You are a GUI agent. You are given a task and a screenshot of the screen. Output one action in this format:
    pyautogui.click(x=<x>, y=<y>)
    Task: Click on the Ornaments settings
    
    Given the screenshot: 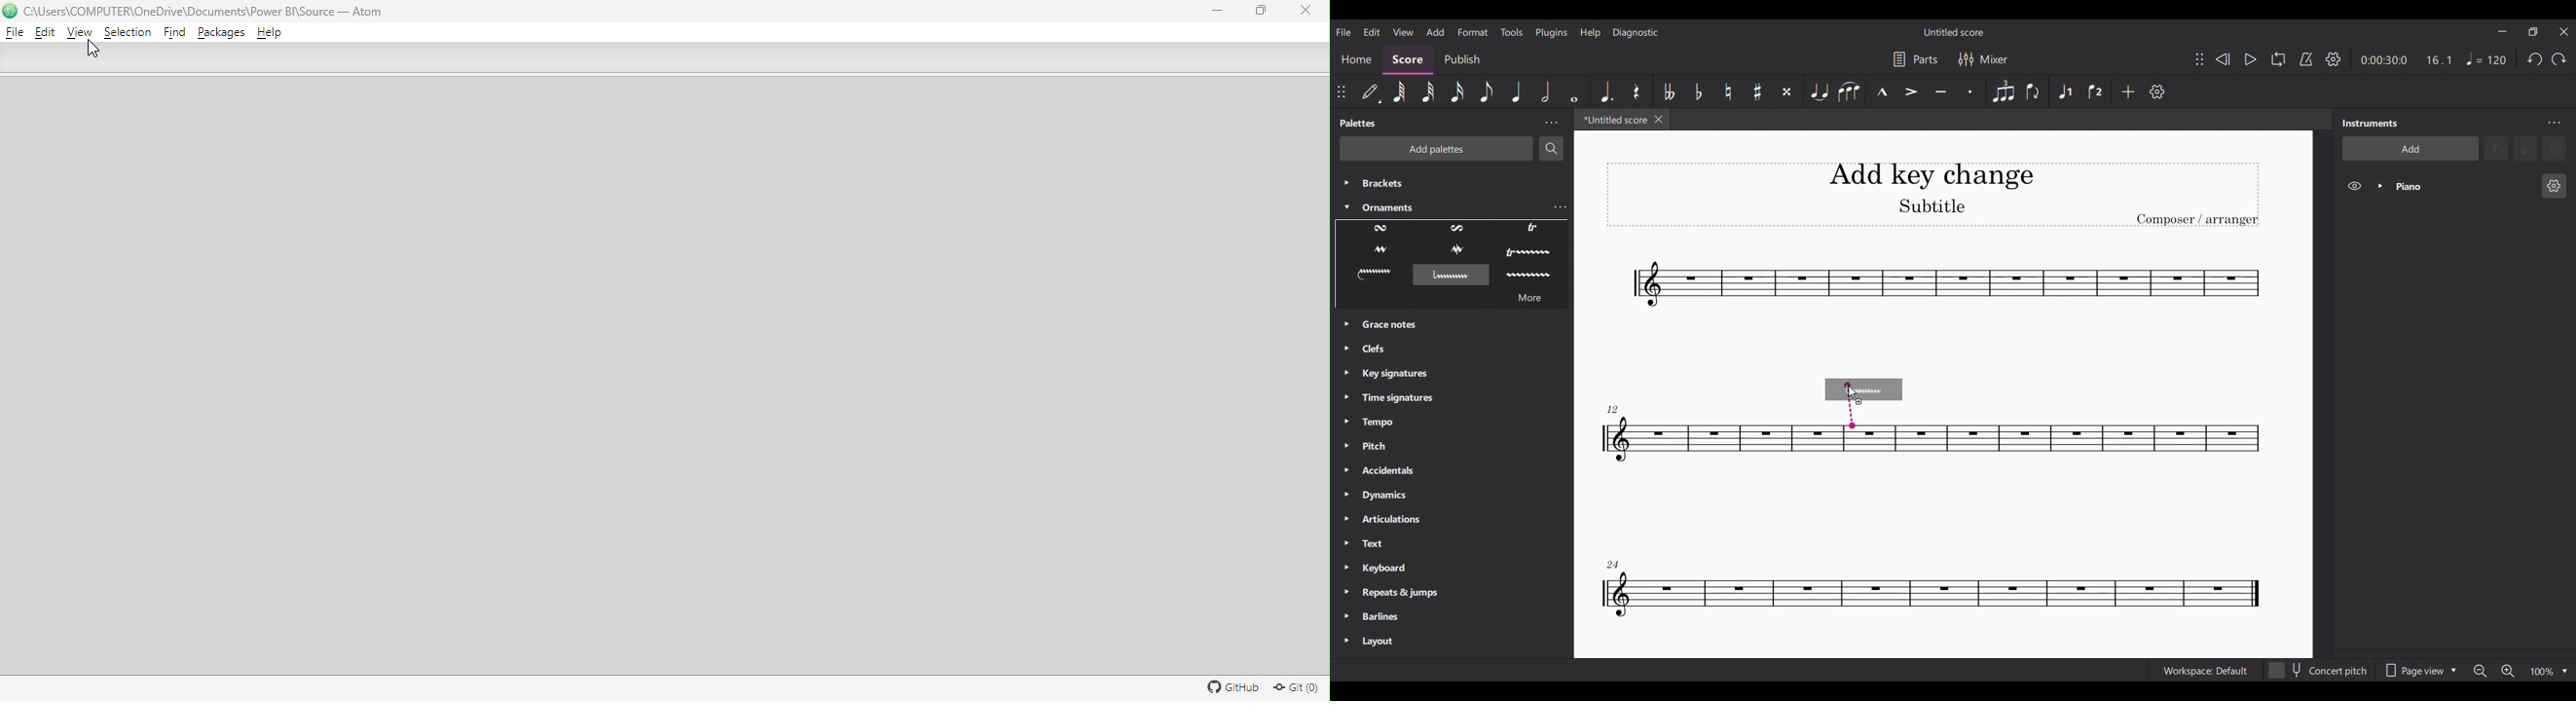 What is the action you would take?
    pyautogui.click(x=1560, y=208)
    